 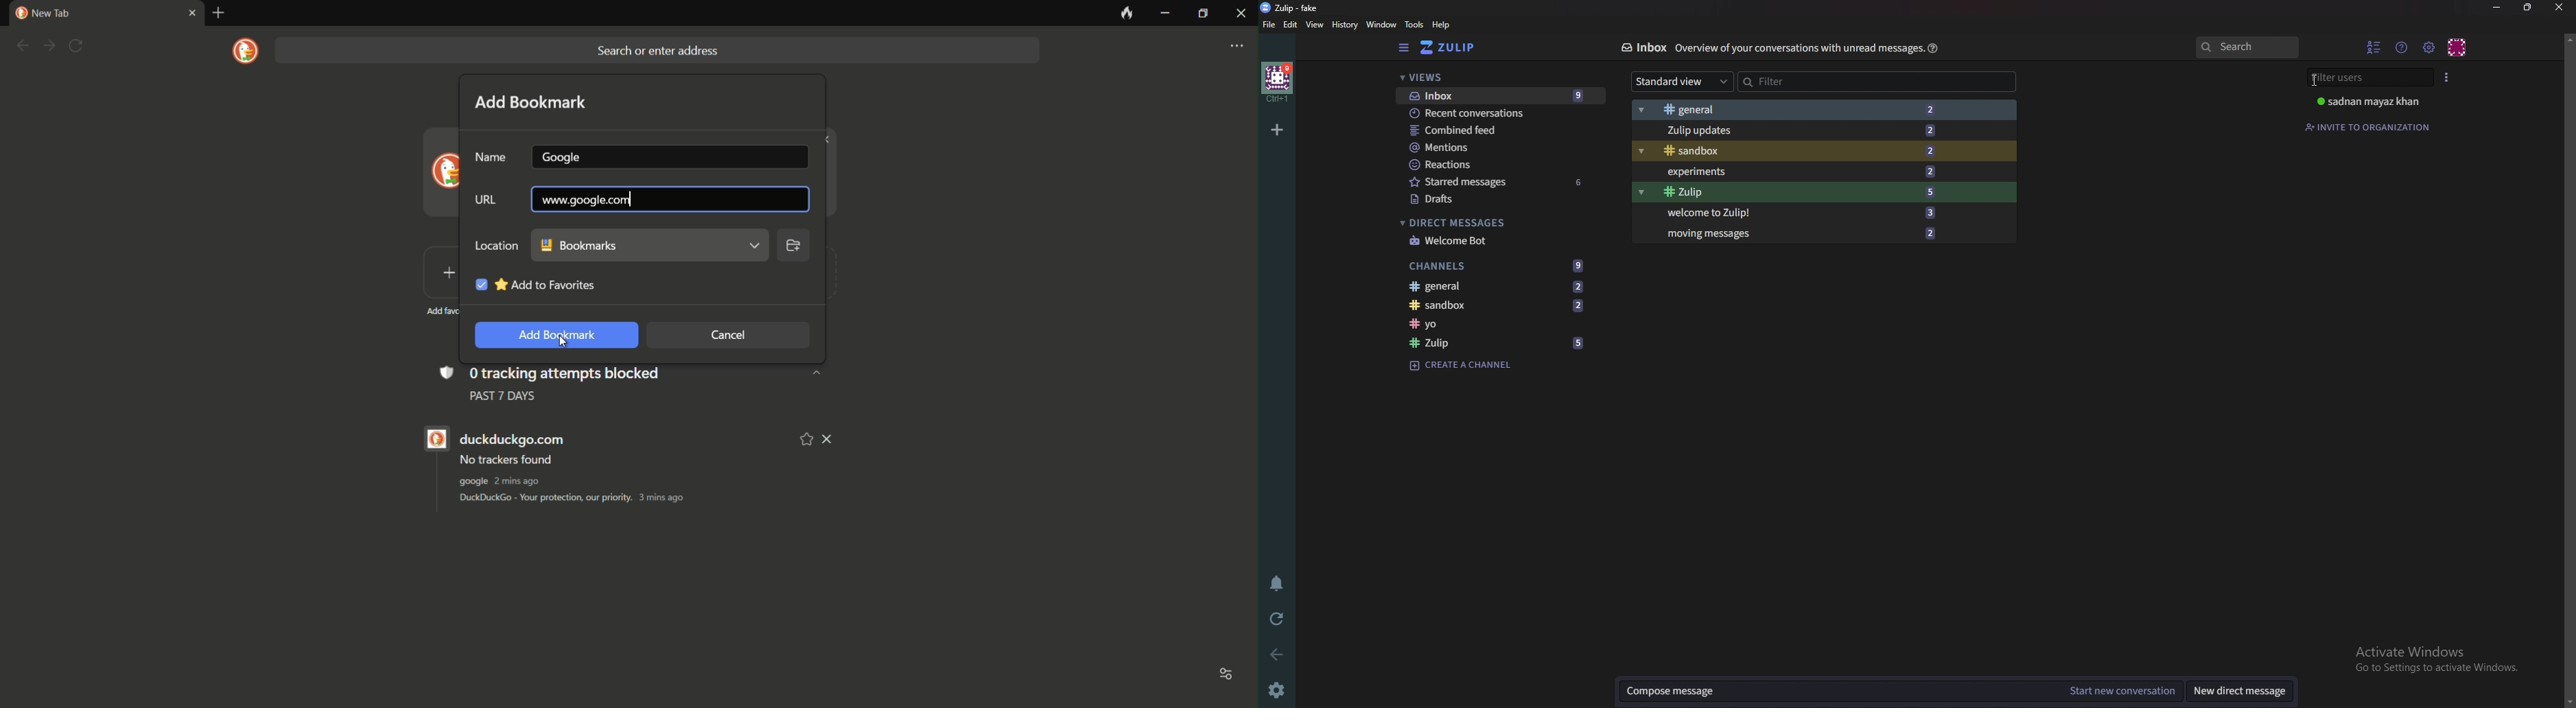 What do you see at coordinates (1492, 78) in the screenshot?
I see `Views` at bounding box center [1492, 78].